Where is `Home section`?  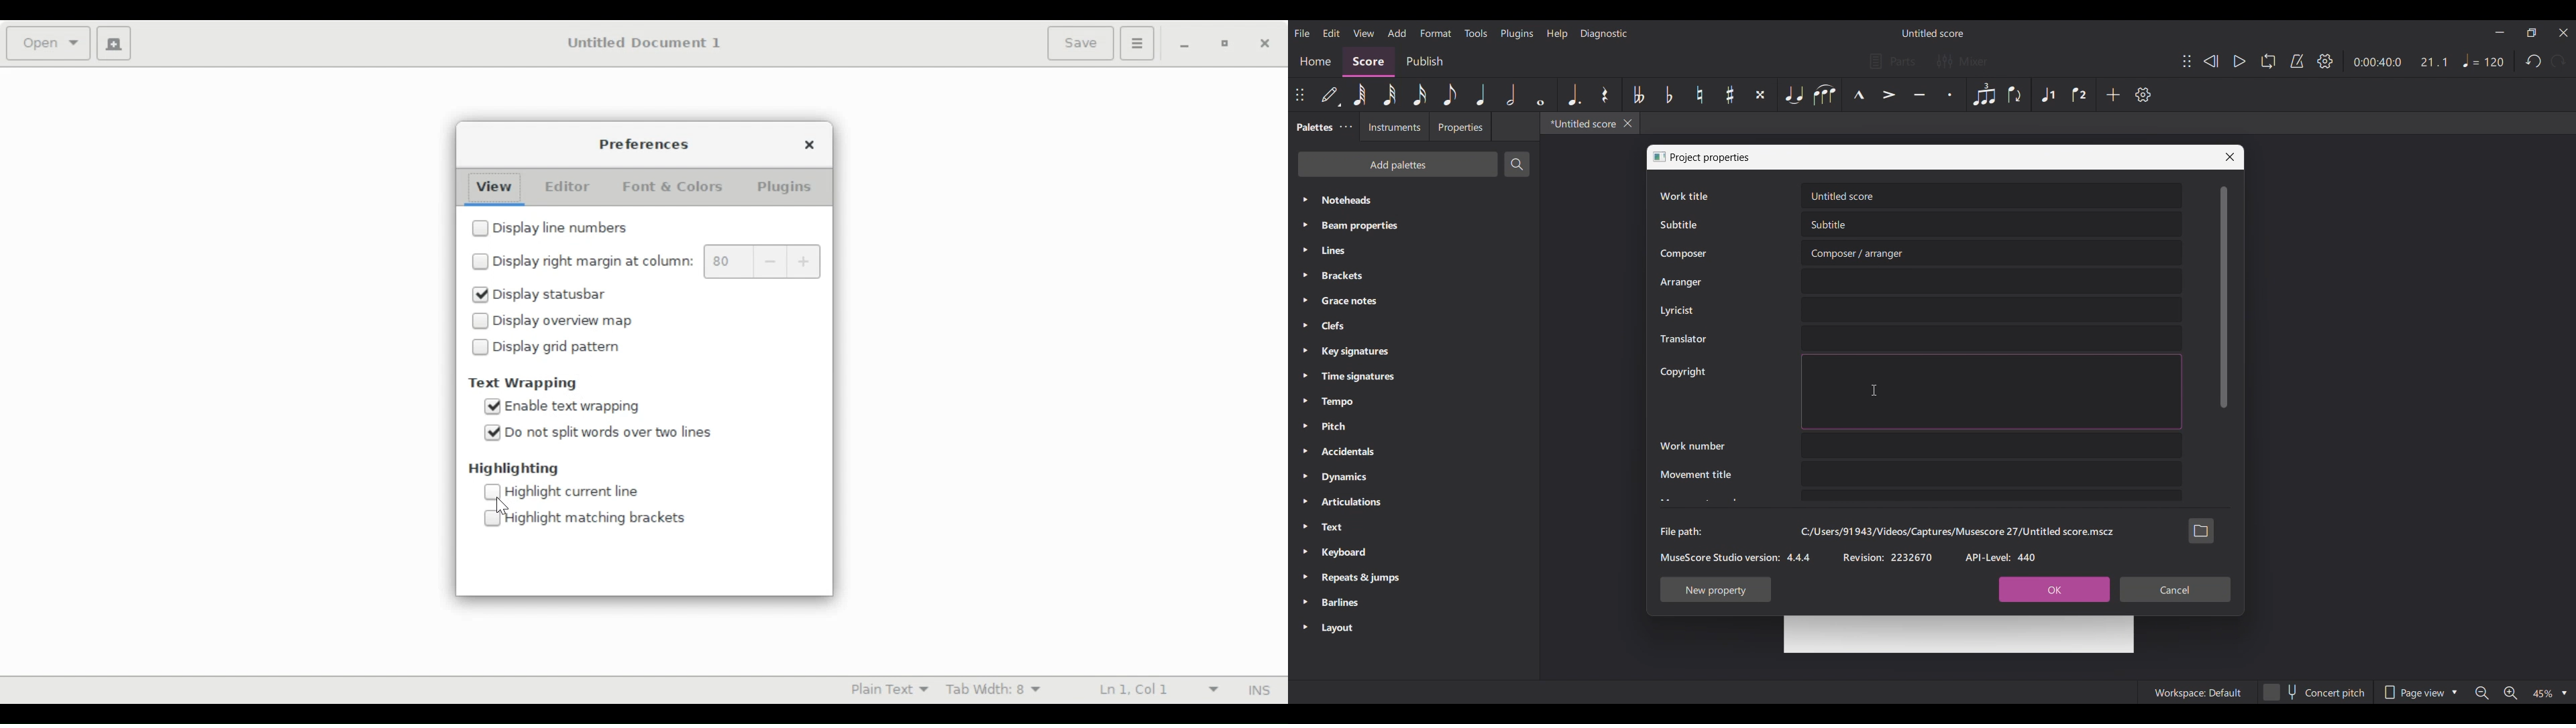 Home section is located at coordinates (1315, 62).